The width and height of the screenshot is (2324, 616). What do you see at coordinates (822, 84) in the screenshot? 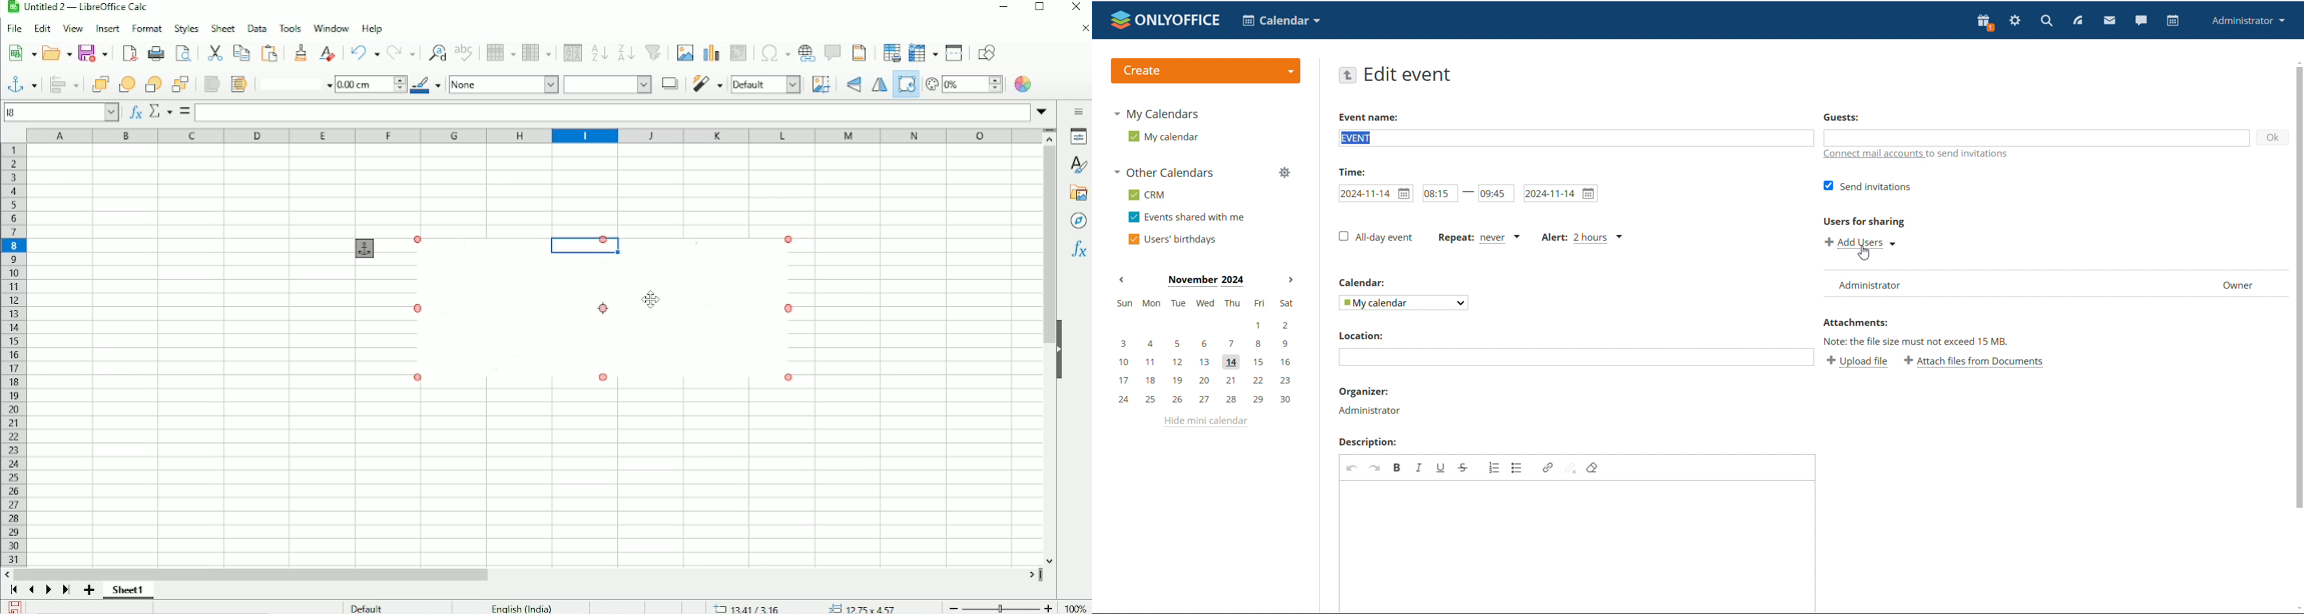
I see `Crop image` at bounding box center [822, 84].